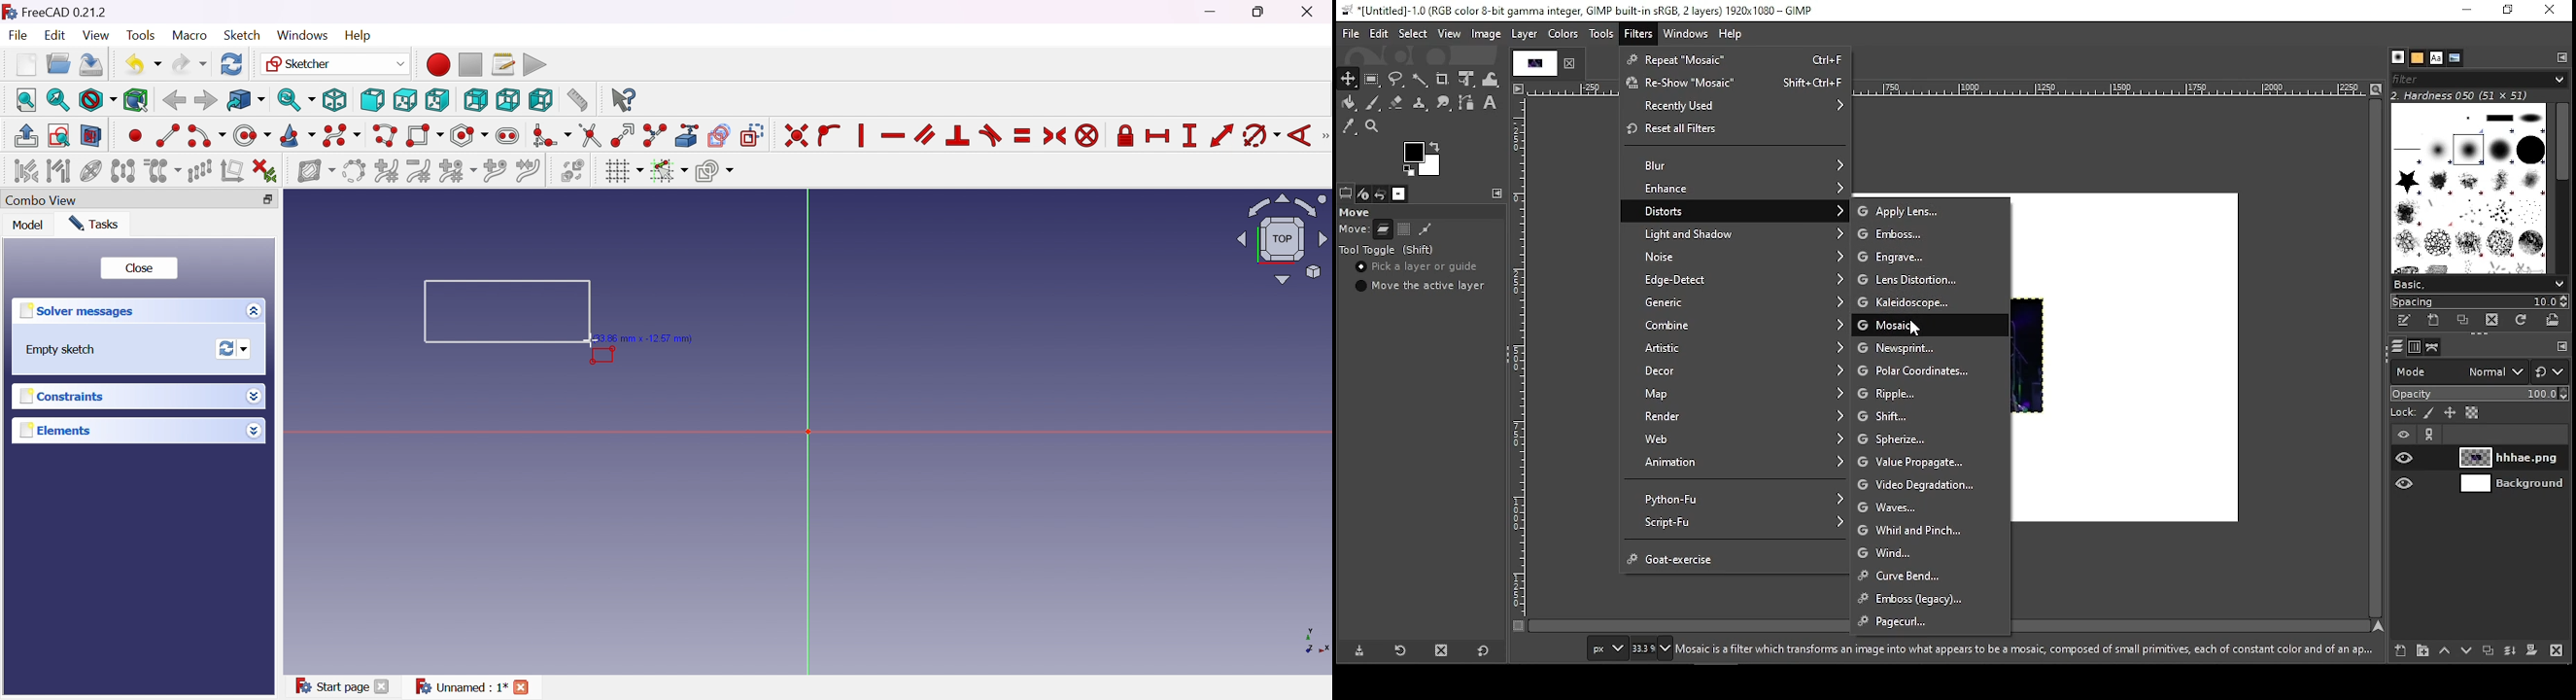  Describe the element at coordinates (472, 64) in the screenshot. I see `Stop macro recording...` at that location.